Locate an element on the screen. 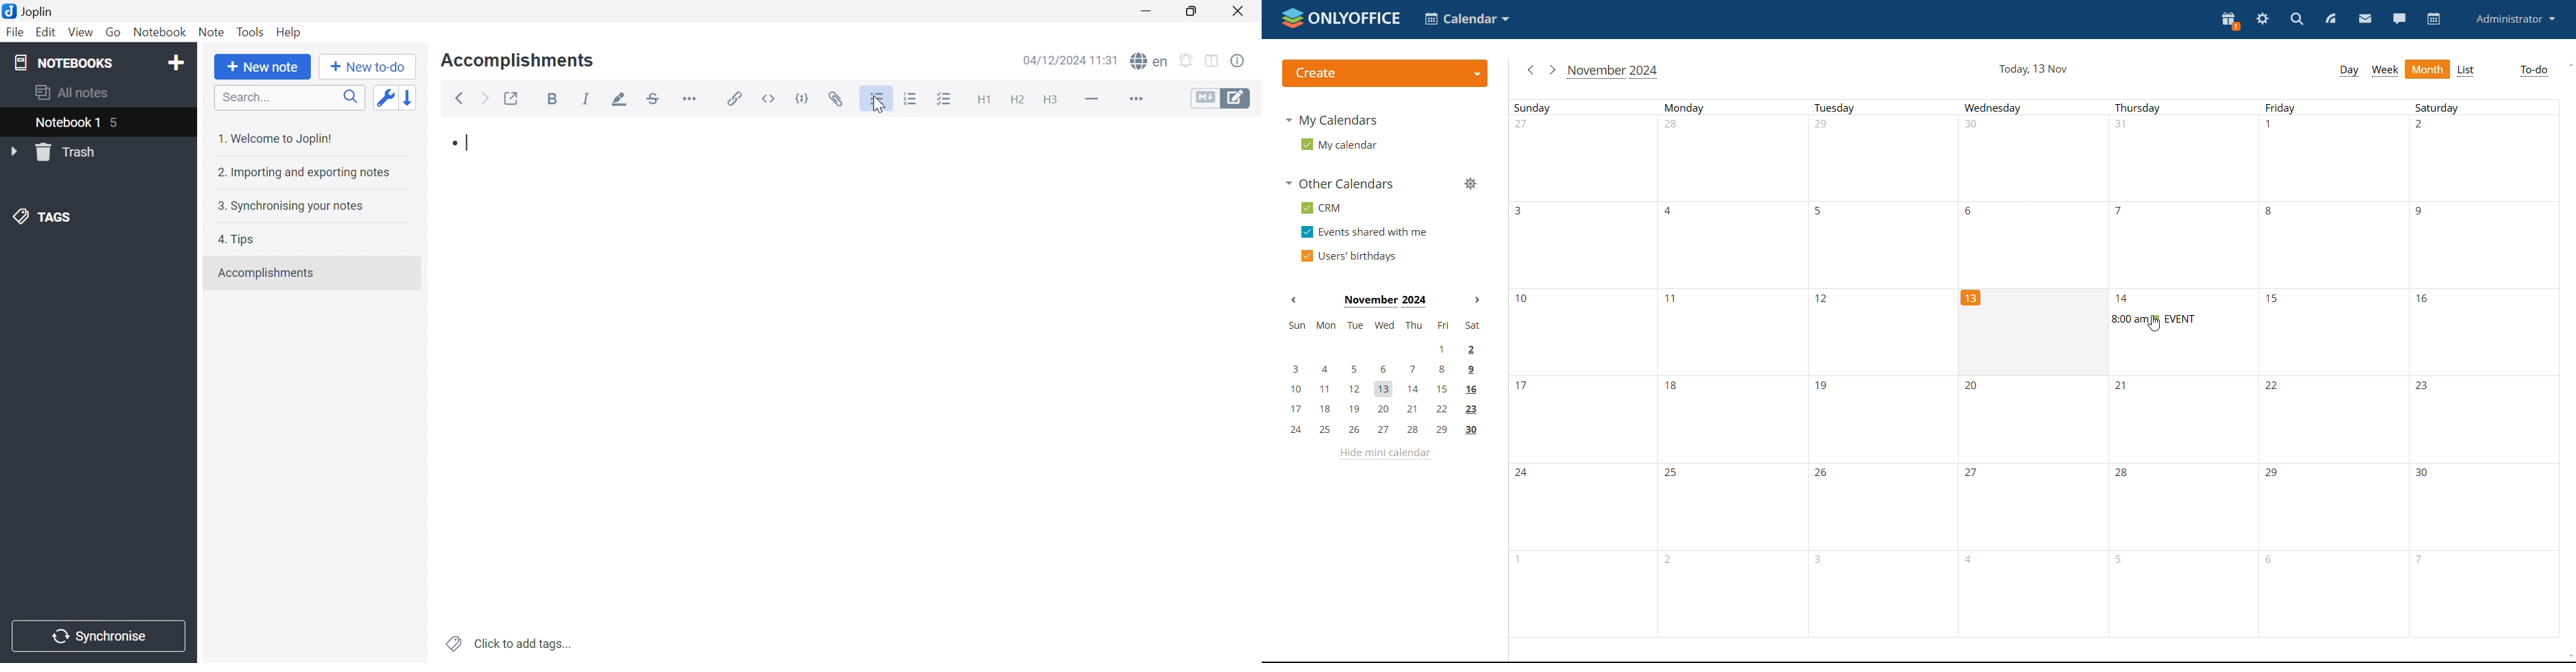 The image size is (2576, 672). Reverse sort order is located at coordinates (409, 97).